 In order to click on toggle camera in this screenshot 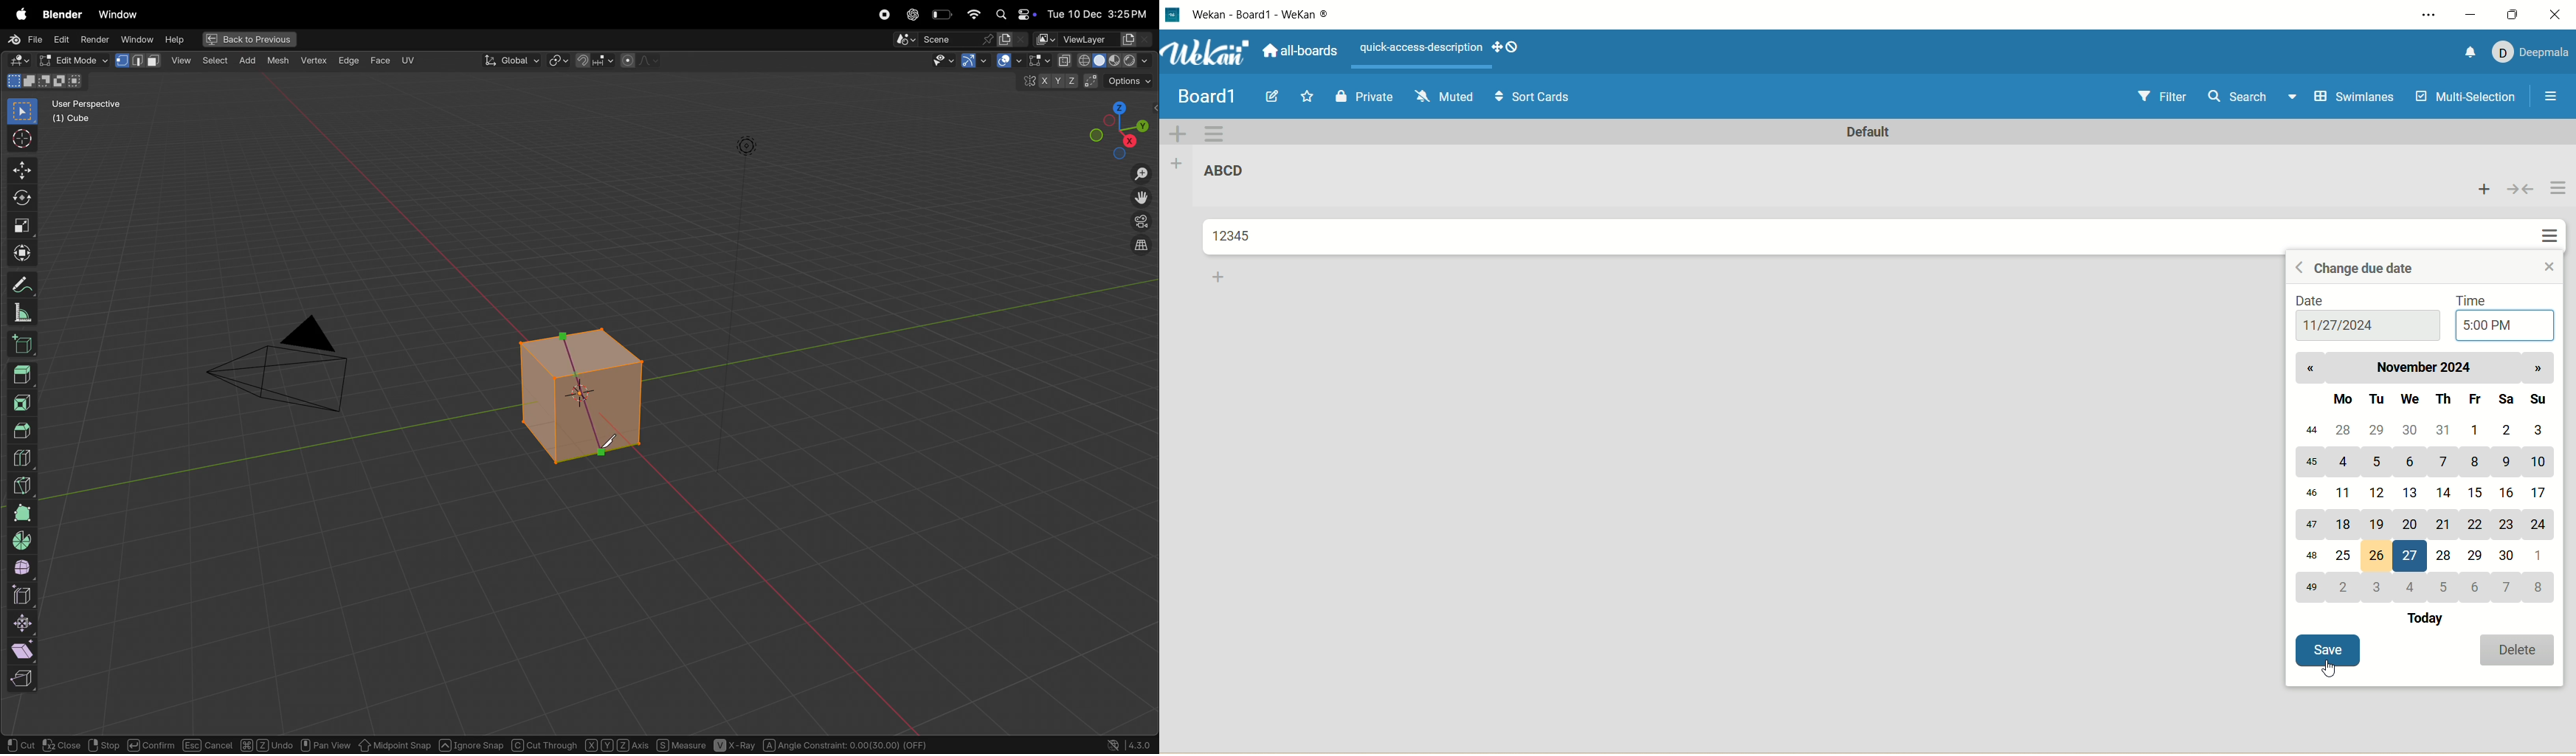, I will do `click(1140, 222)`.